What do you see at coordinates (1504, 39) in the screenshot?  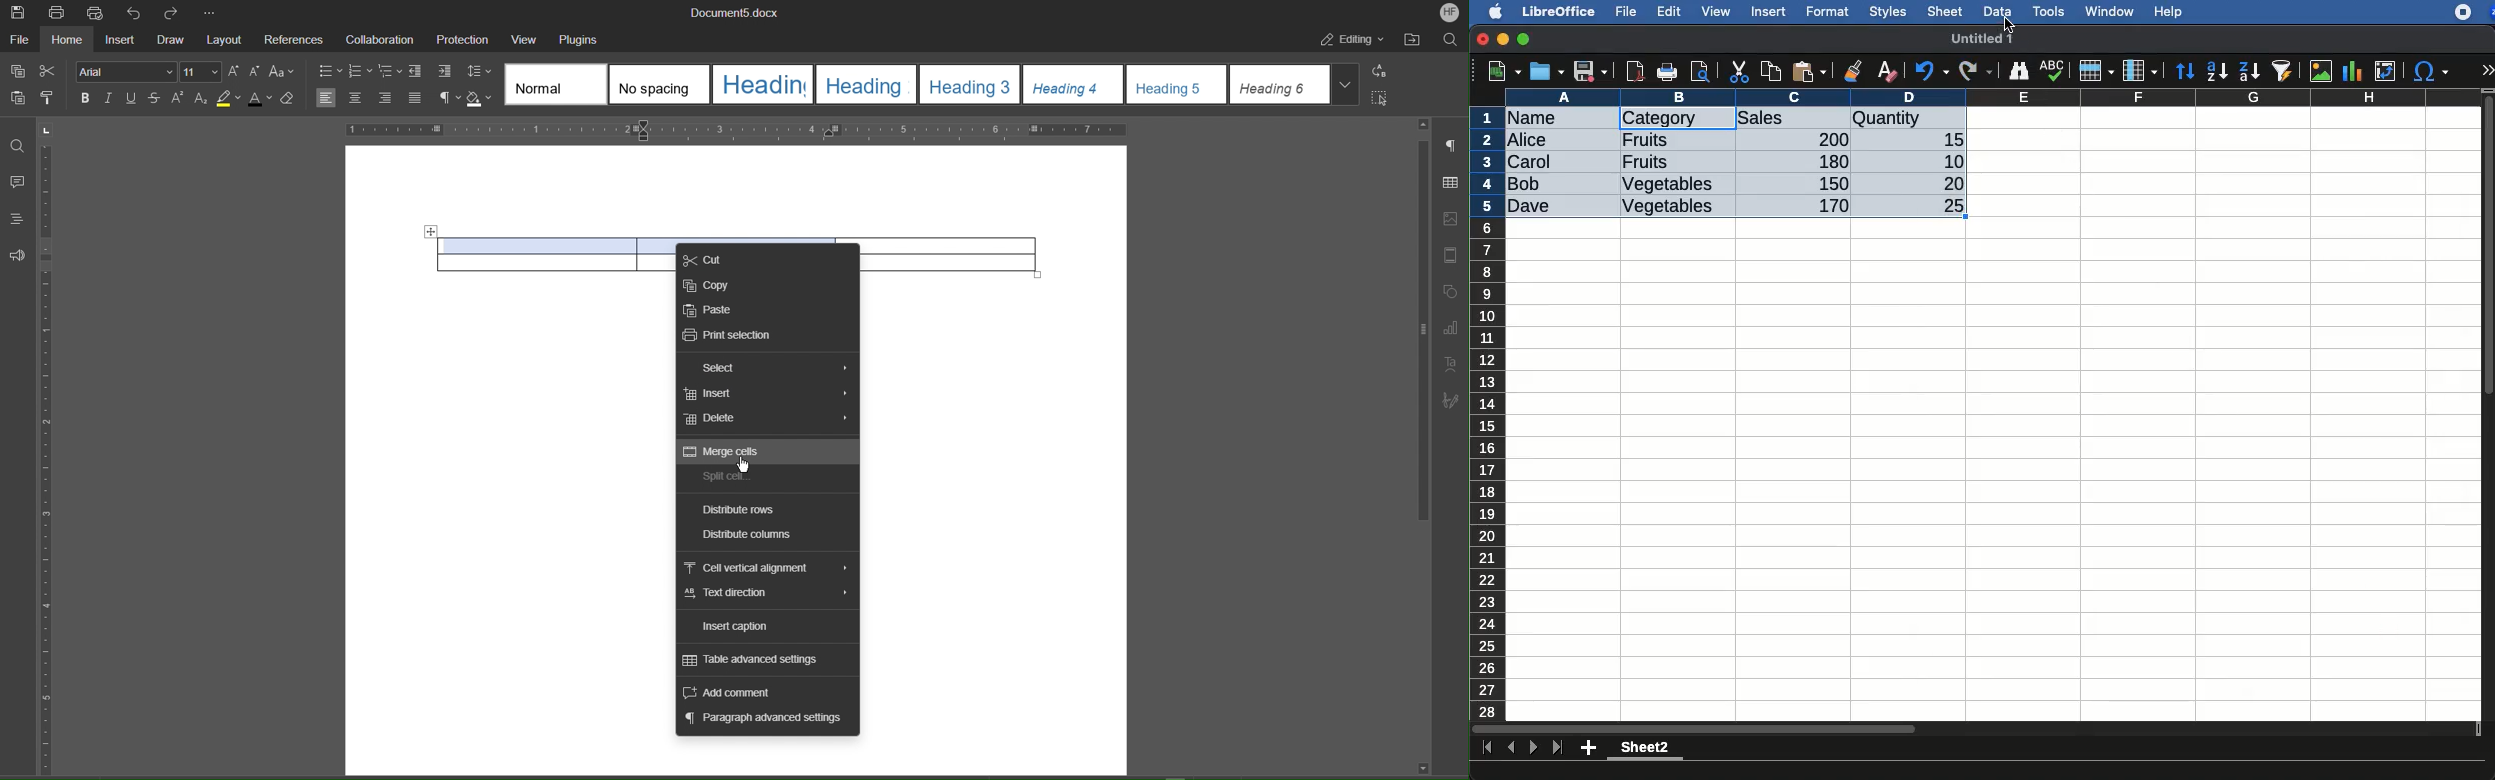 I see `minimize` at bounding box center [1504, 39].